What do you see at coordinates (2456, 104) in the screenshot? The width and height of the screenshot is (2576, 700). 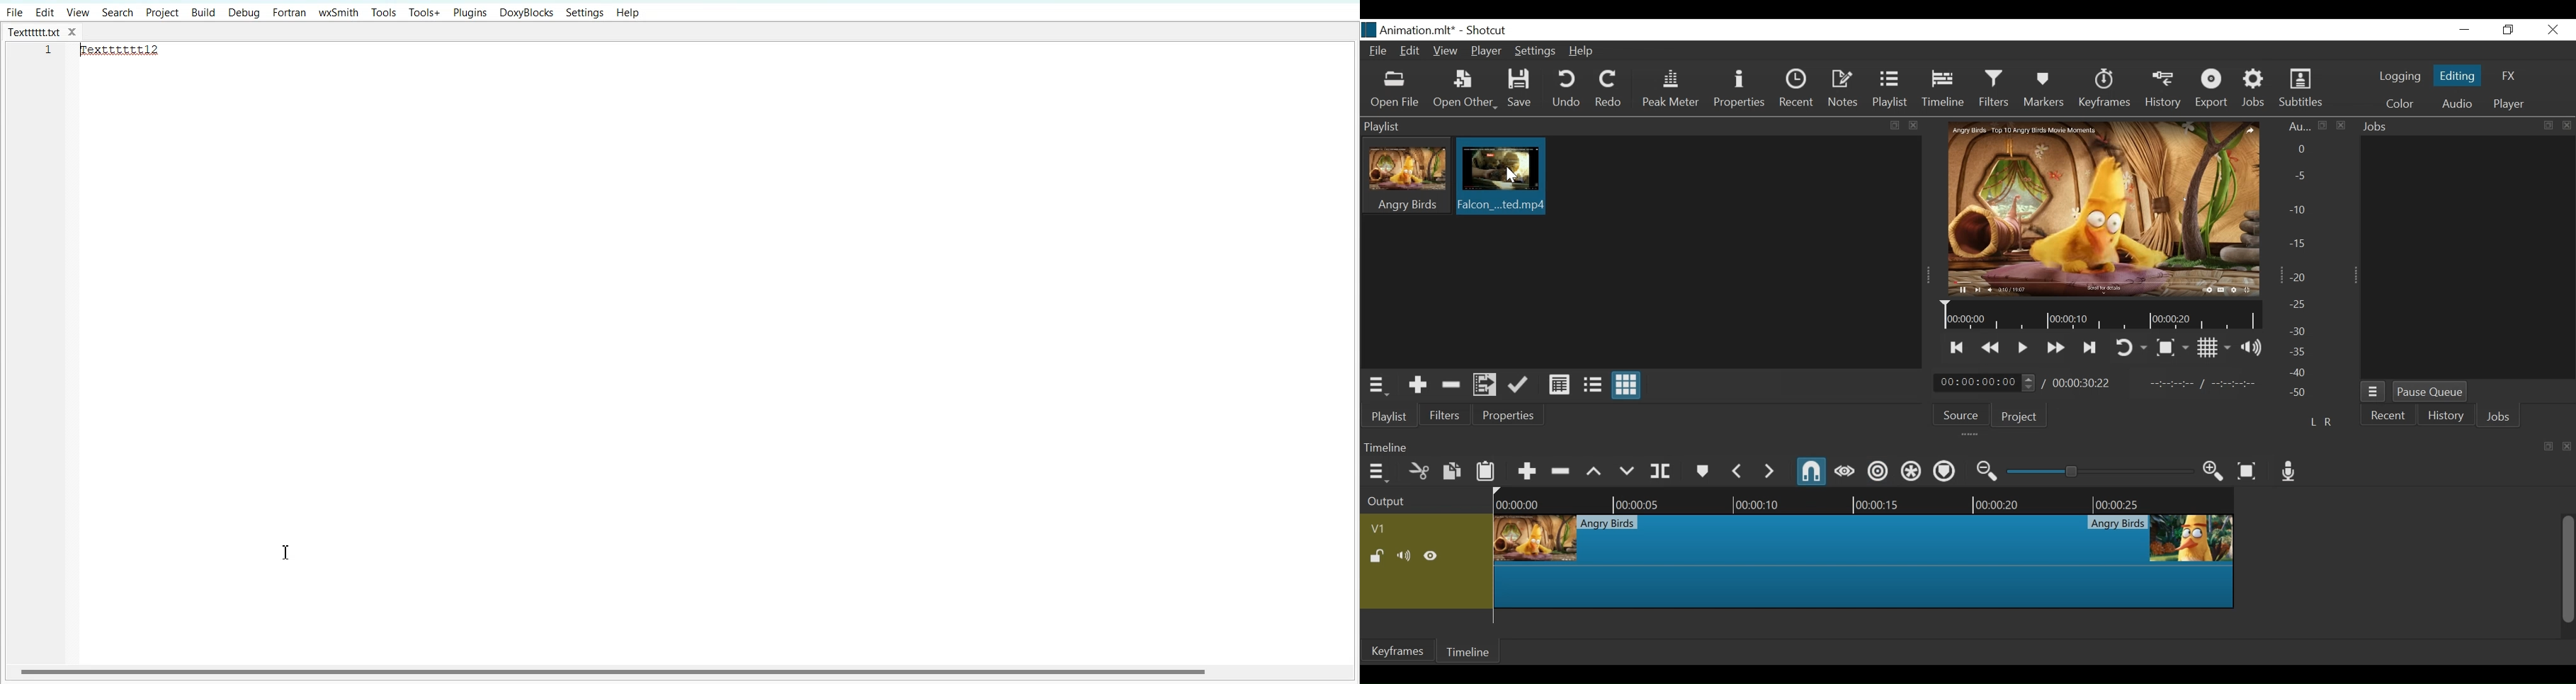 I see `Audio` at bounding box center [2456, 104].